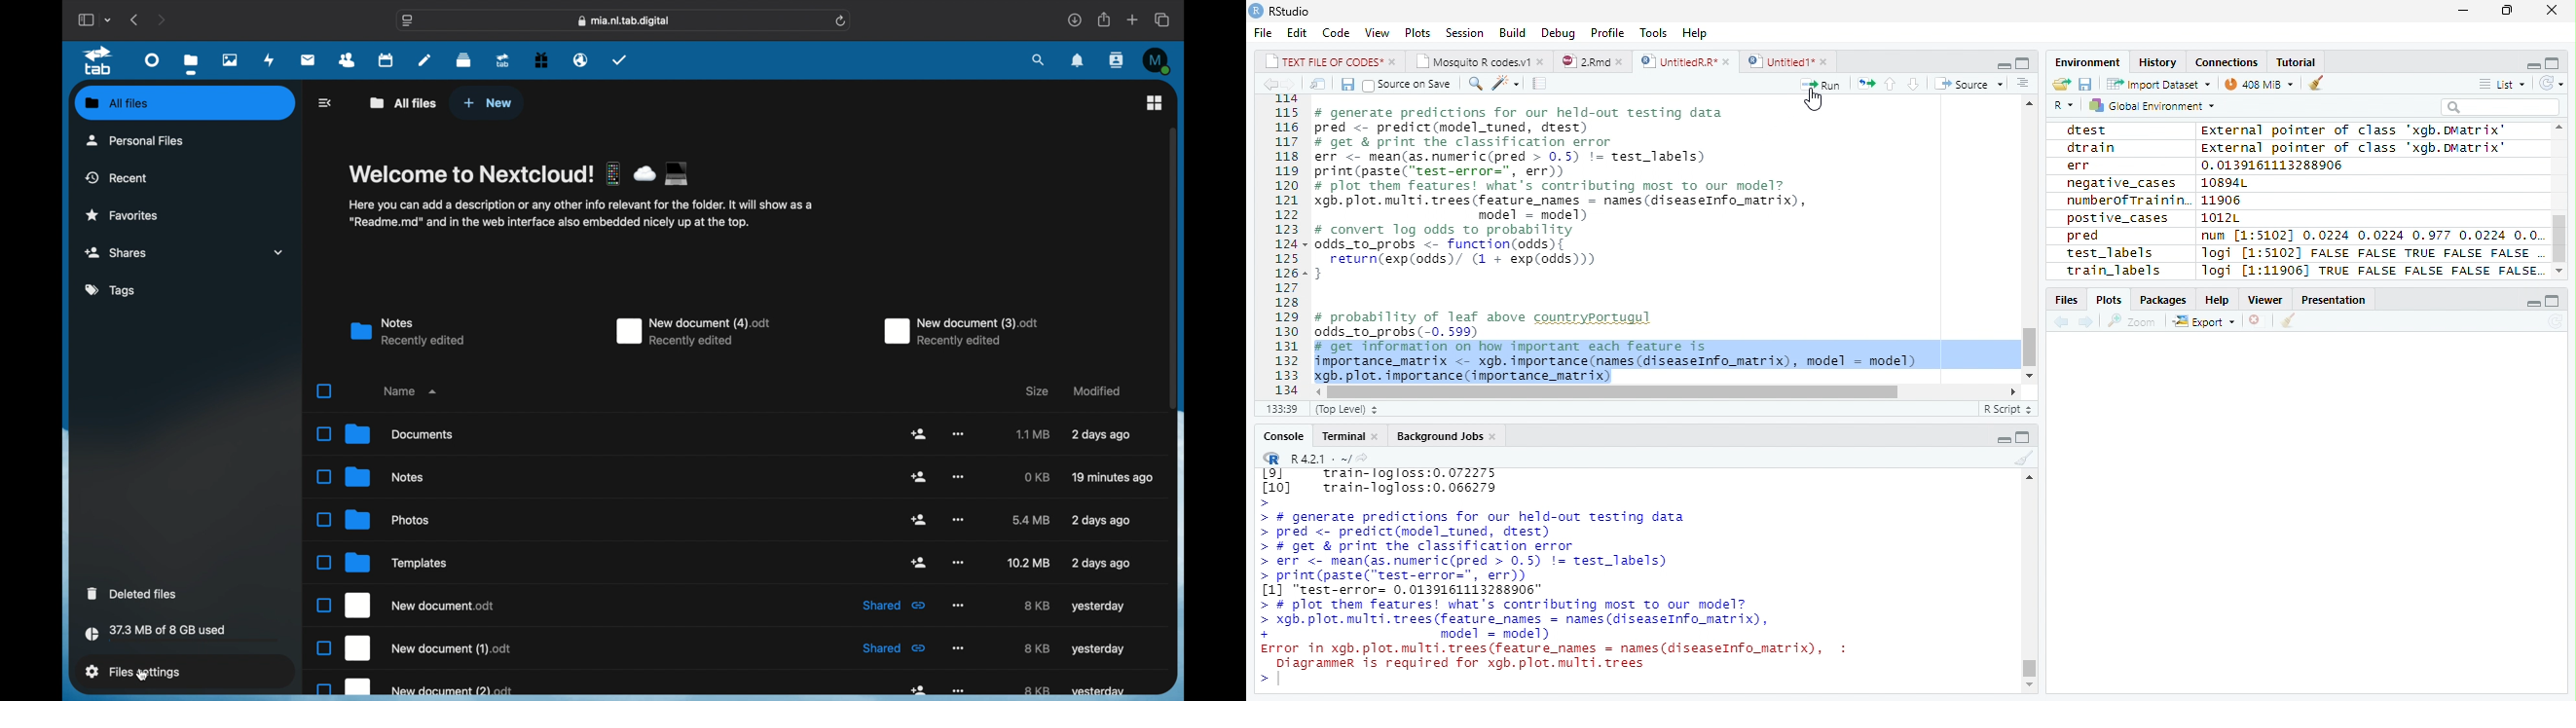 The height and width of the screenshot is (728, 2576). What do you see at coordinates (184, 635) in the screenshot?
I see `storage` at bounding box center [184, 635].